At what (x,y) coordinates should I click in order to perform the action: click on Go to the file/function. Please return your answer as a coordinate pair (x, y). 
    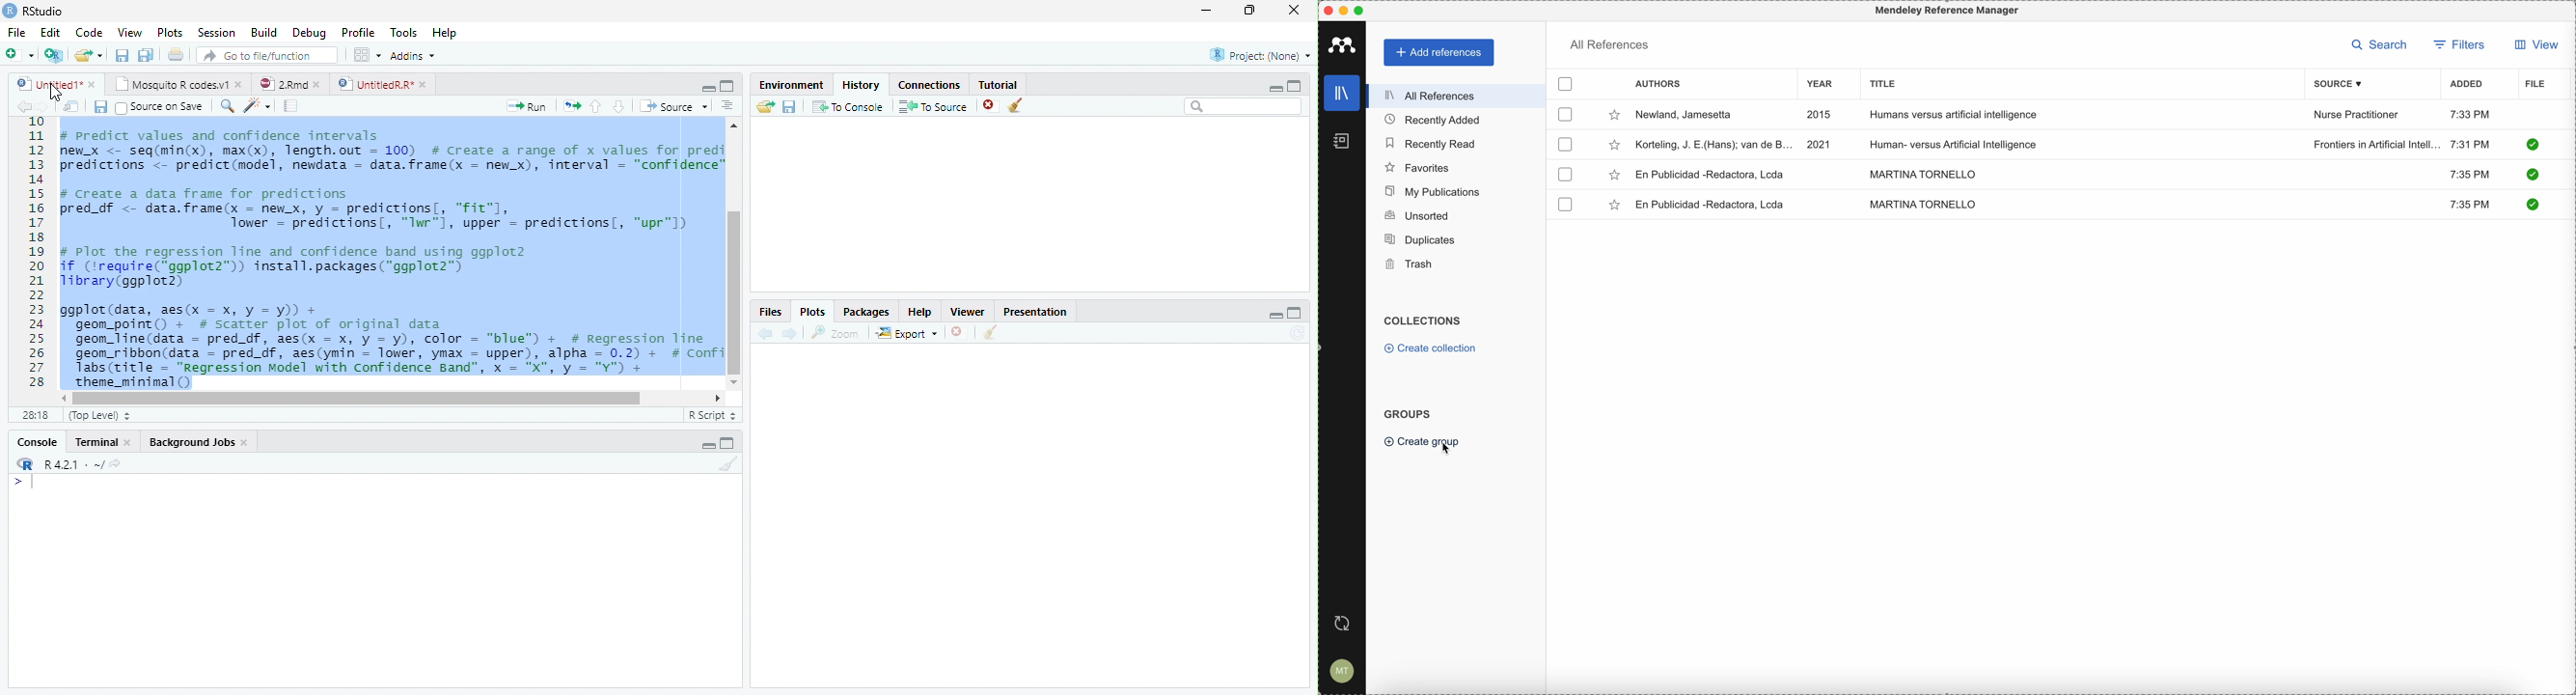
    Looking at the image, I should click on (268, 56).